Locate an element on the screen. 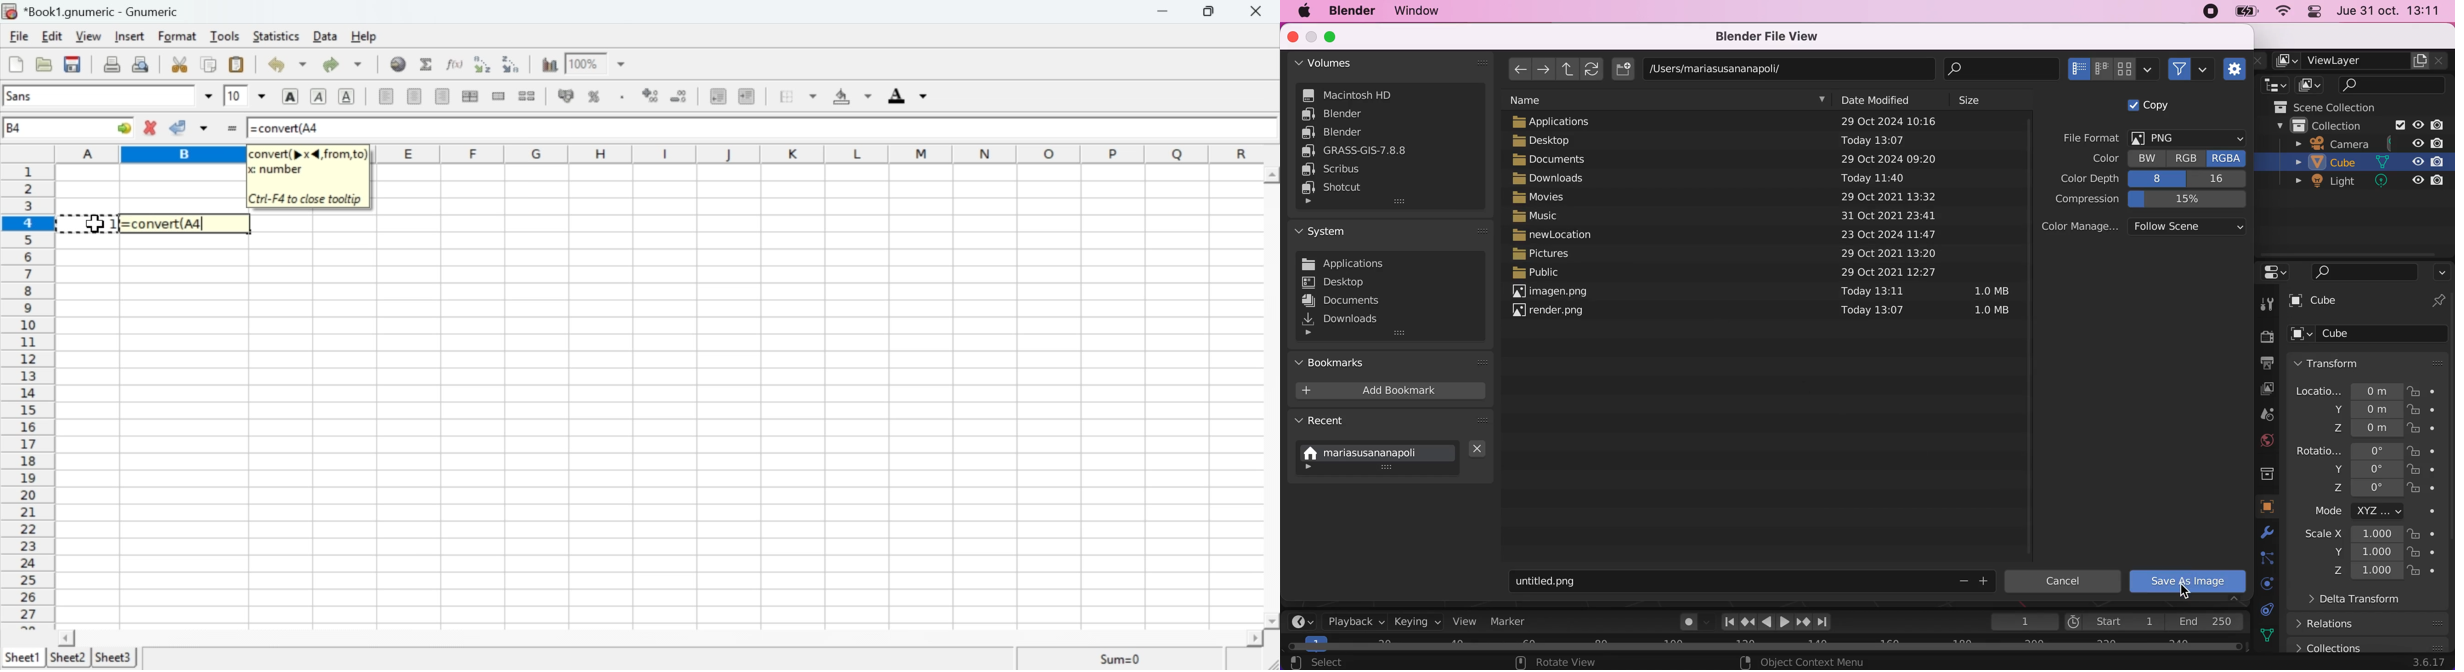  horizontal scroll bar is located at coordinates (1770, 644).